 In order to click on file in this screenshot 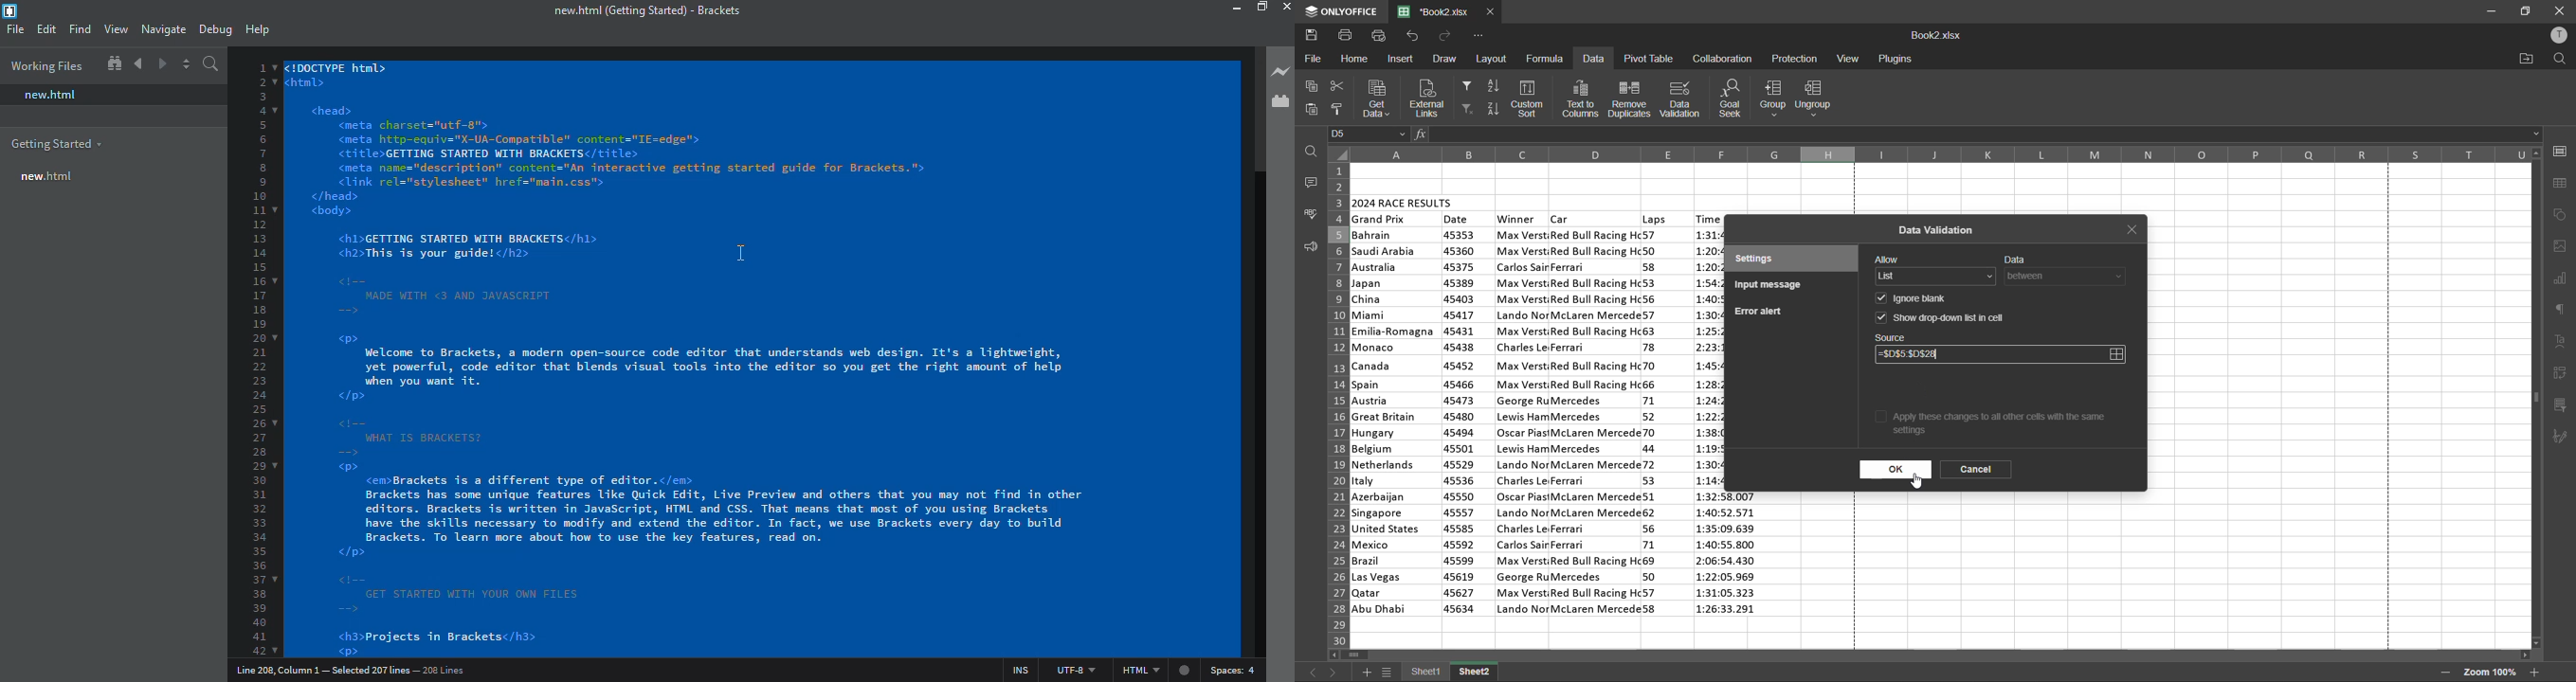, I will do `click(1311, 59)`.